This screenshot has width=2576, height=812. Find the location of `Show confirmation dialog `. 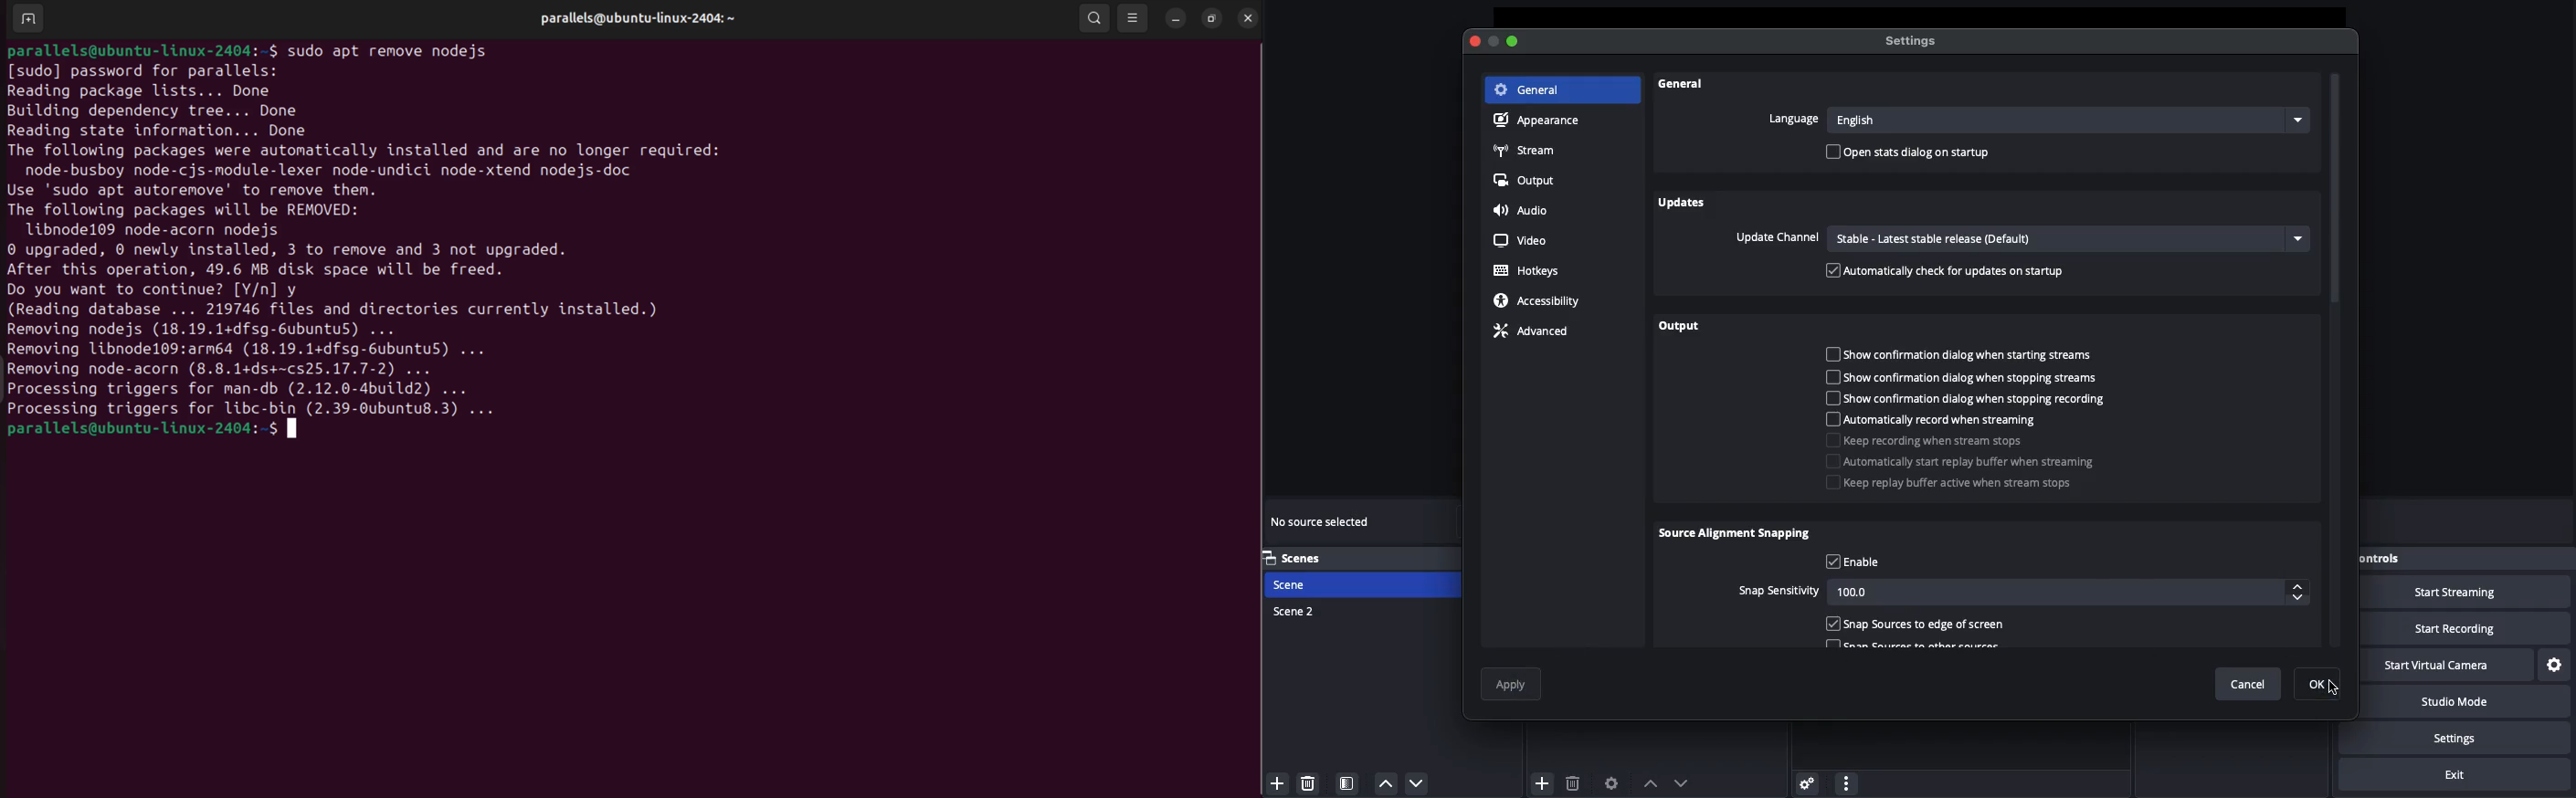

Show confirmation dialog  is located at coordinates (1967, 376).